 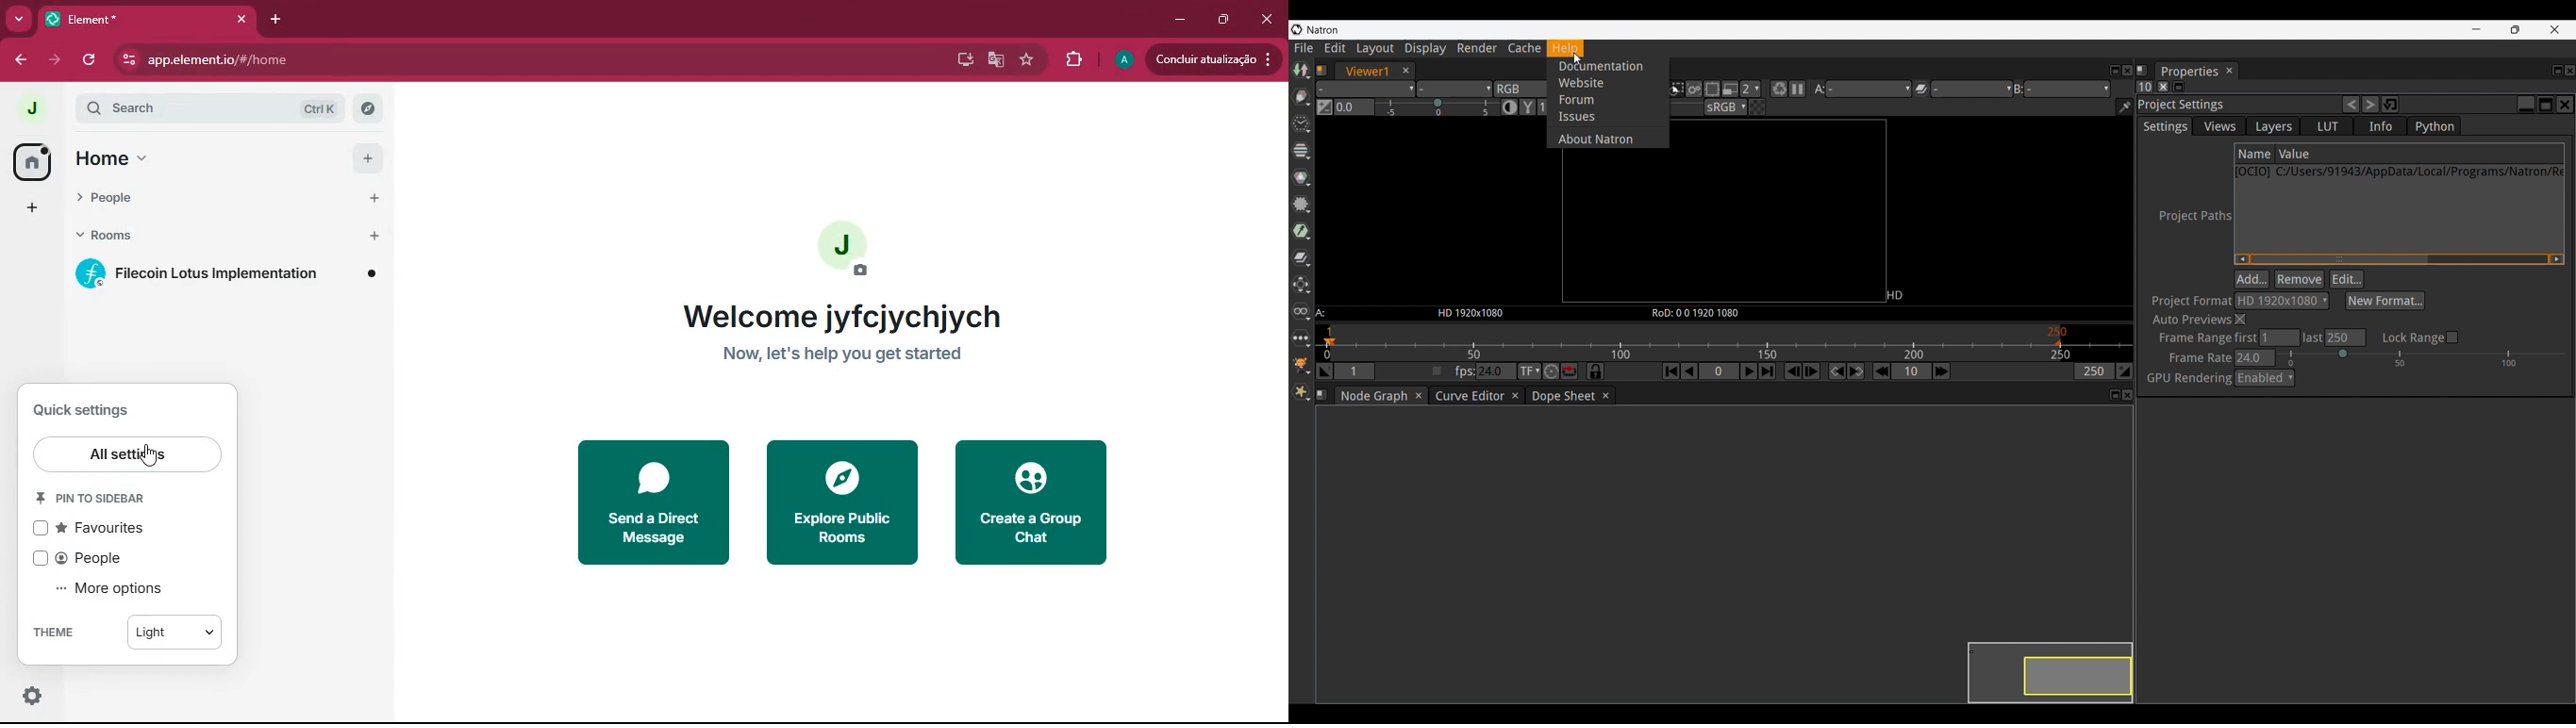 What do you see at coordinates (57, 59) in the screenshot?
I see `forward` at bounding box center [57, 59].